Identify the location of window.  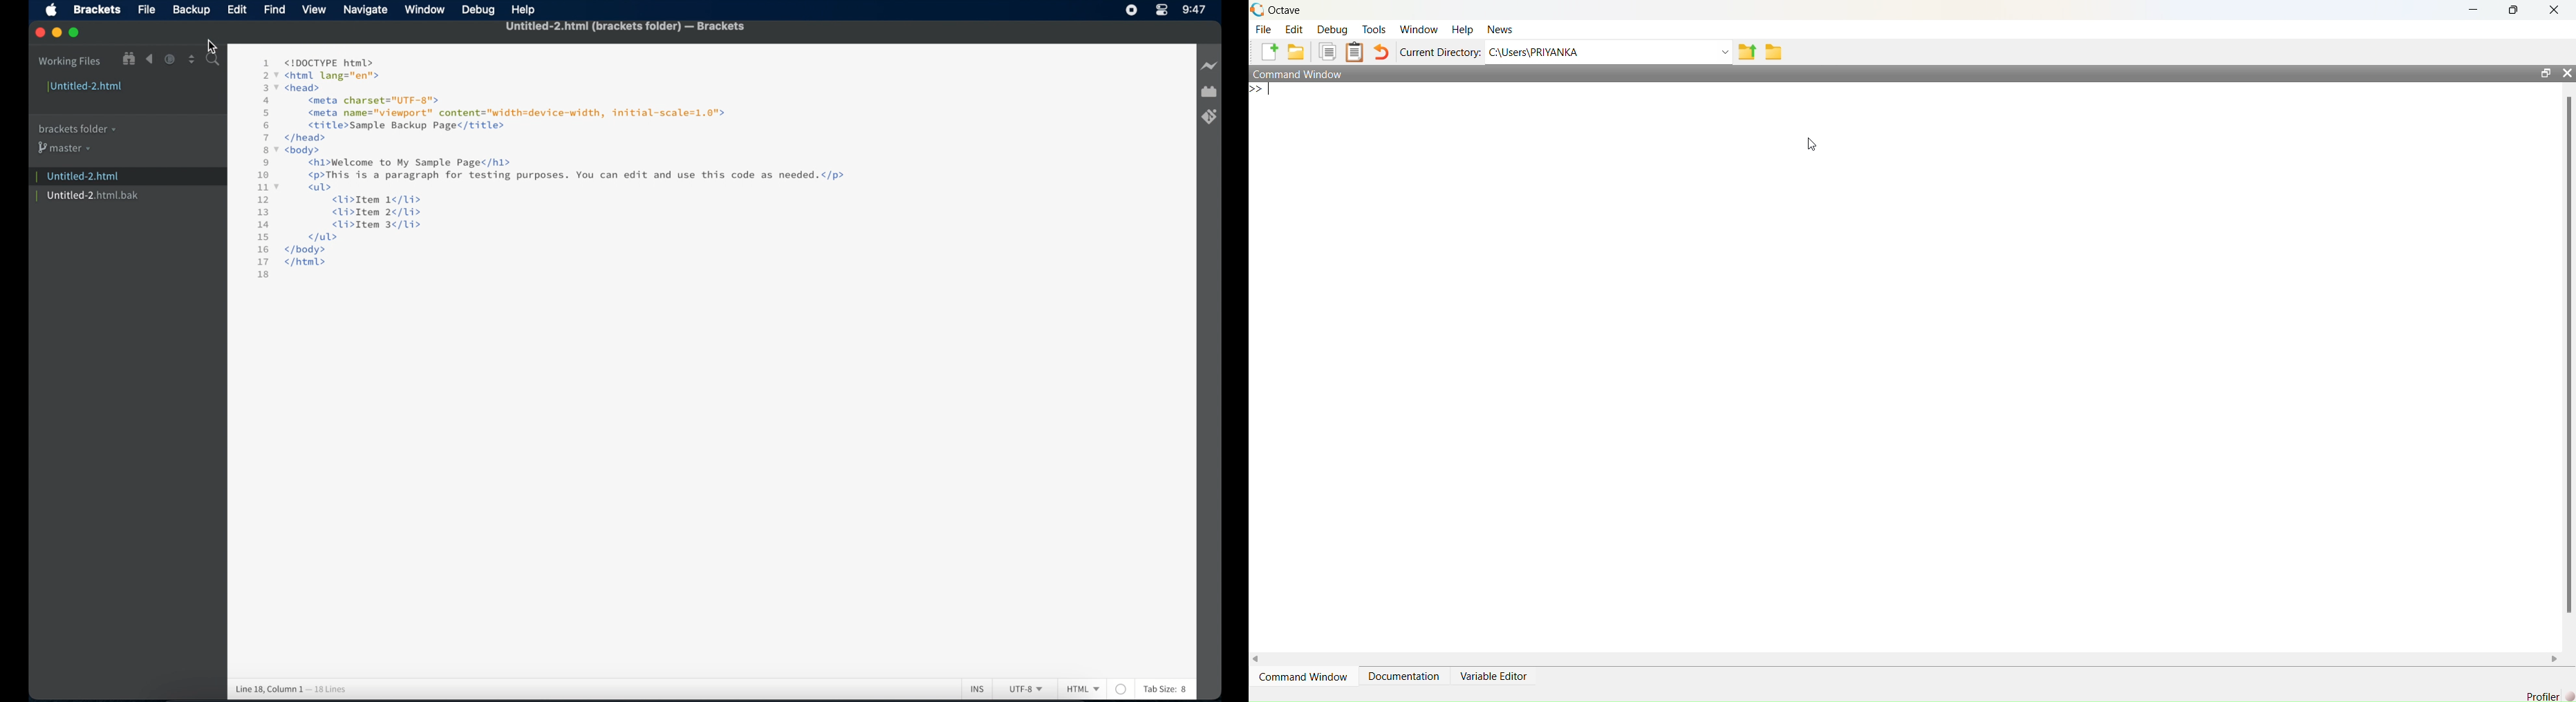
(425, 9).